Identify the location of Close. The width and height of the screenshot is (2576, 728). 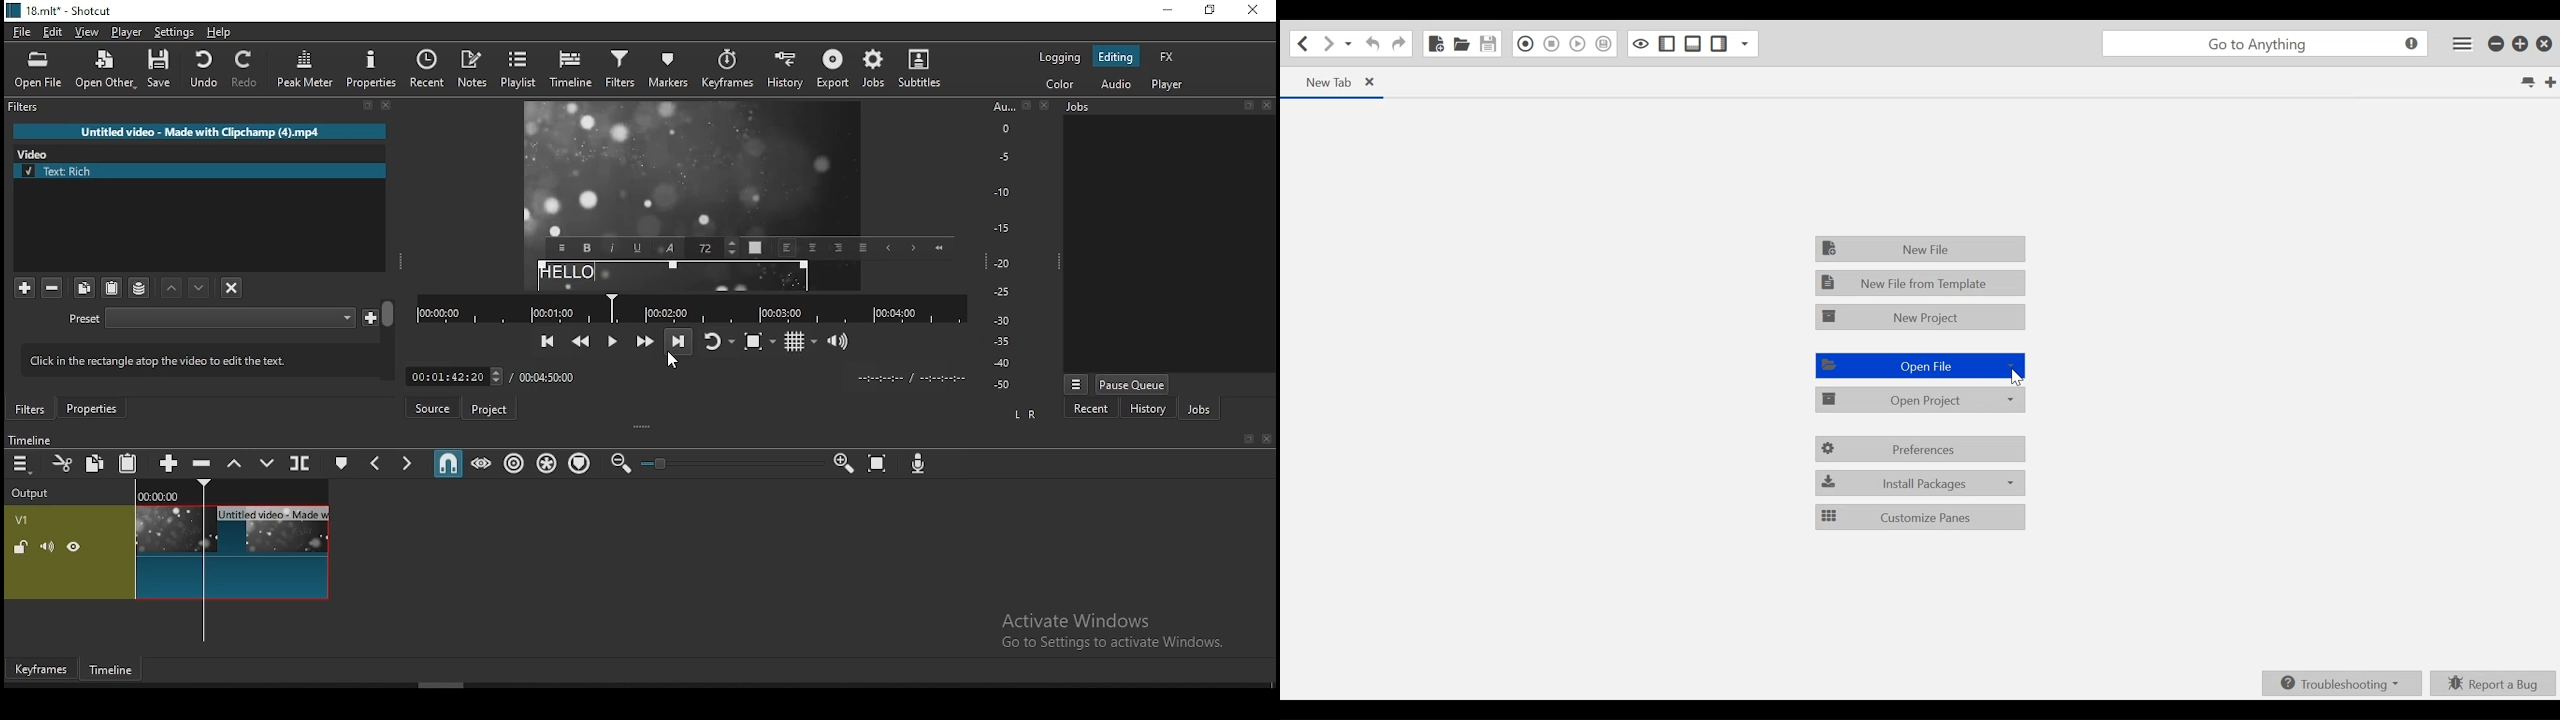
(1266, 439).